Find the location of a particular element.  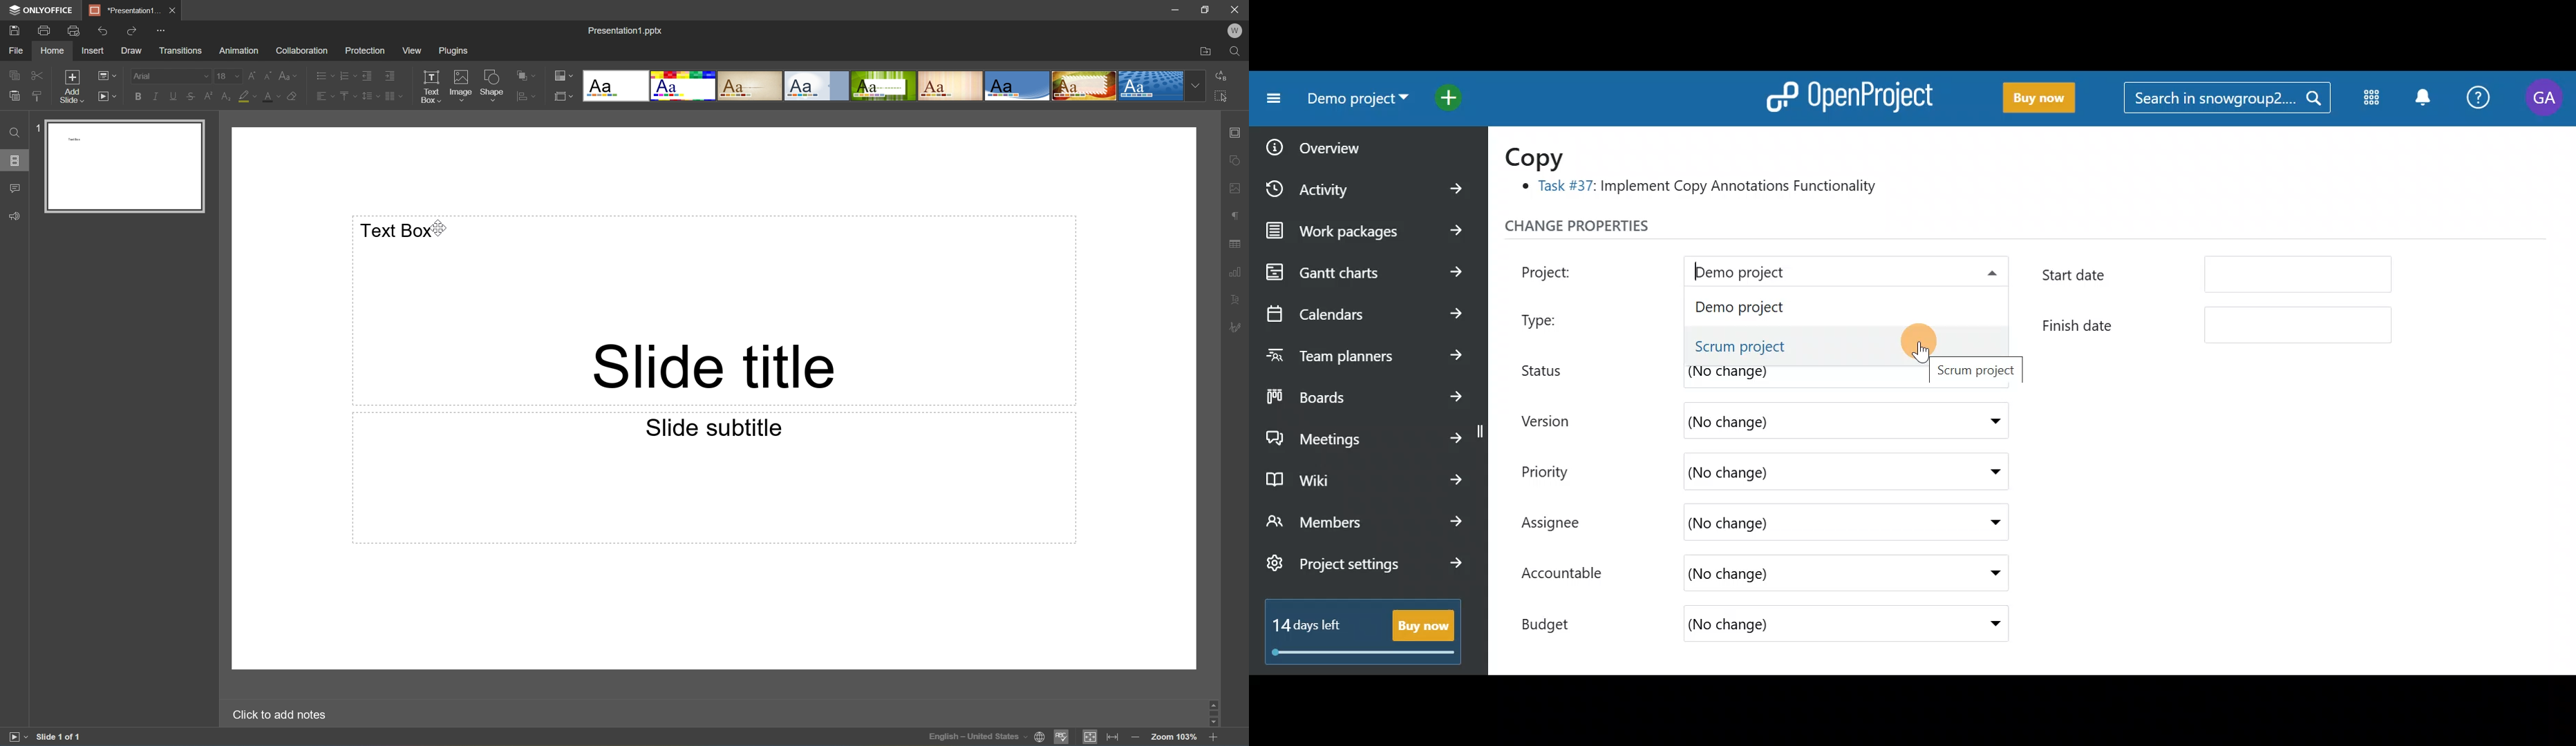

Comments is located at coordinates (16, 188).